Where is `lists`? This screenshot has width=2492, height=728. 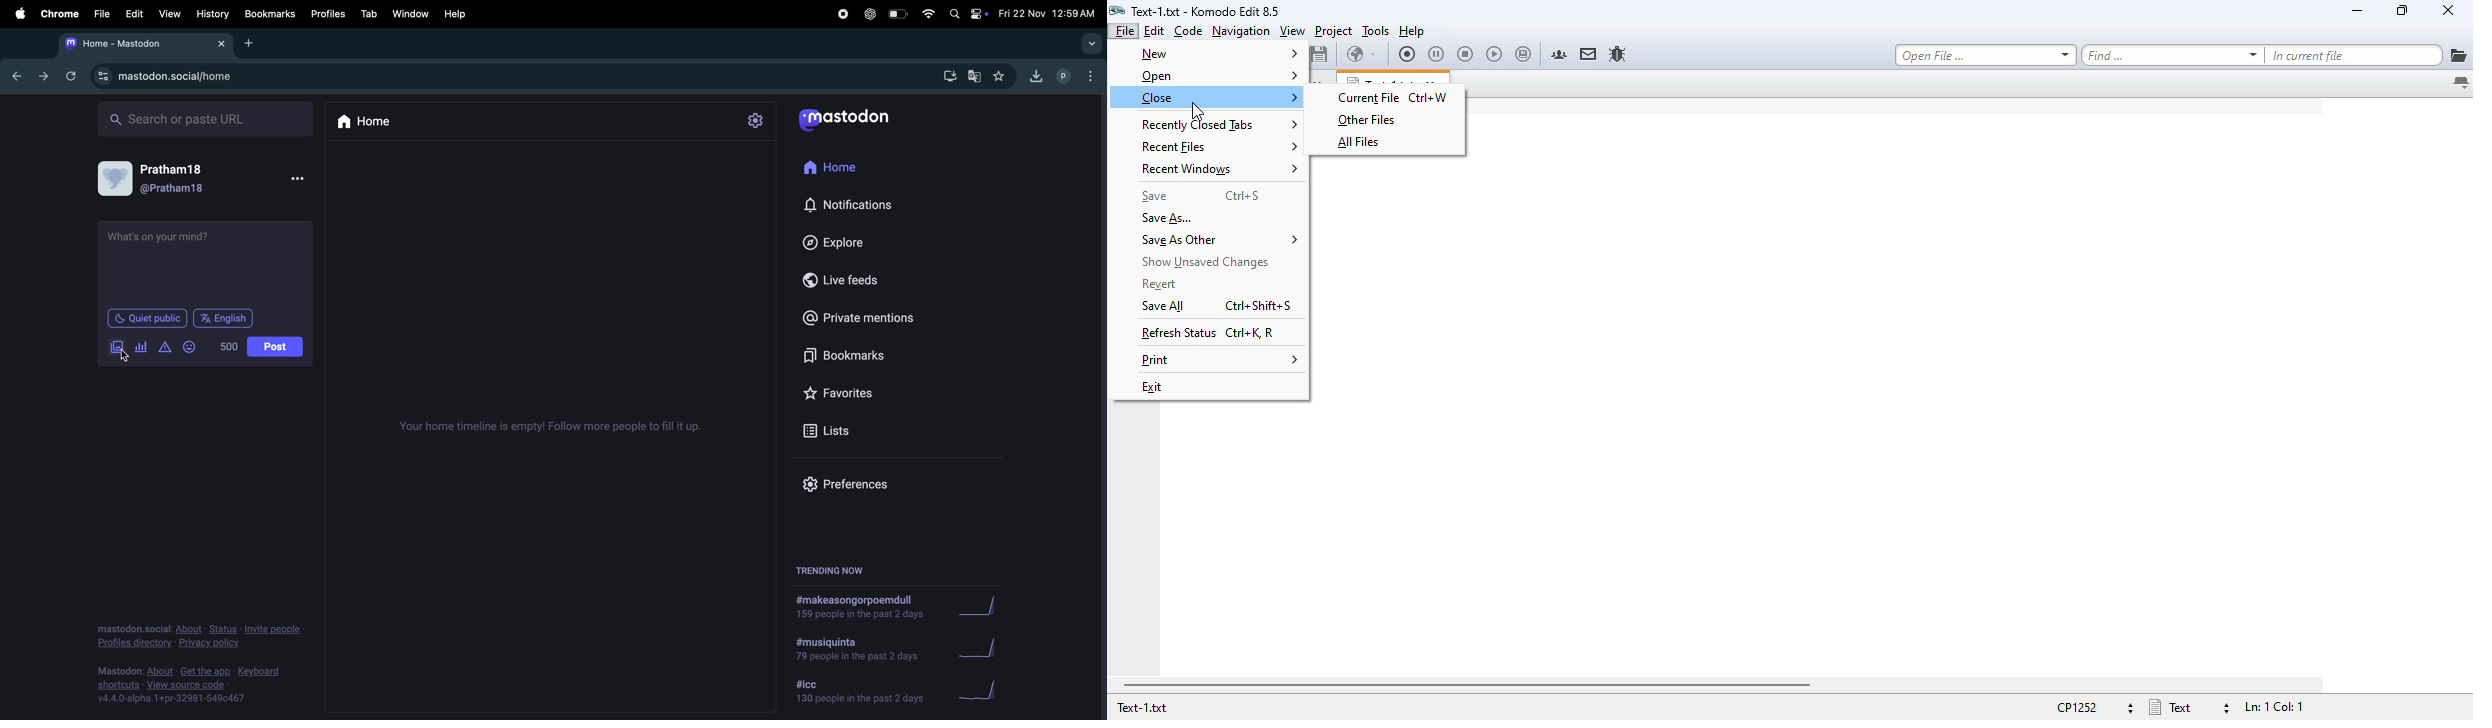 lists is located at coordinates (873, 433).